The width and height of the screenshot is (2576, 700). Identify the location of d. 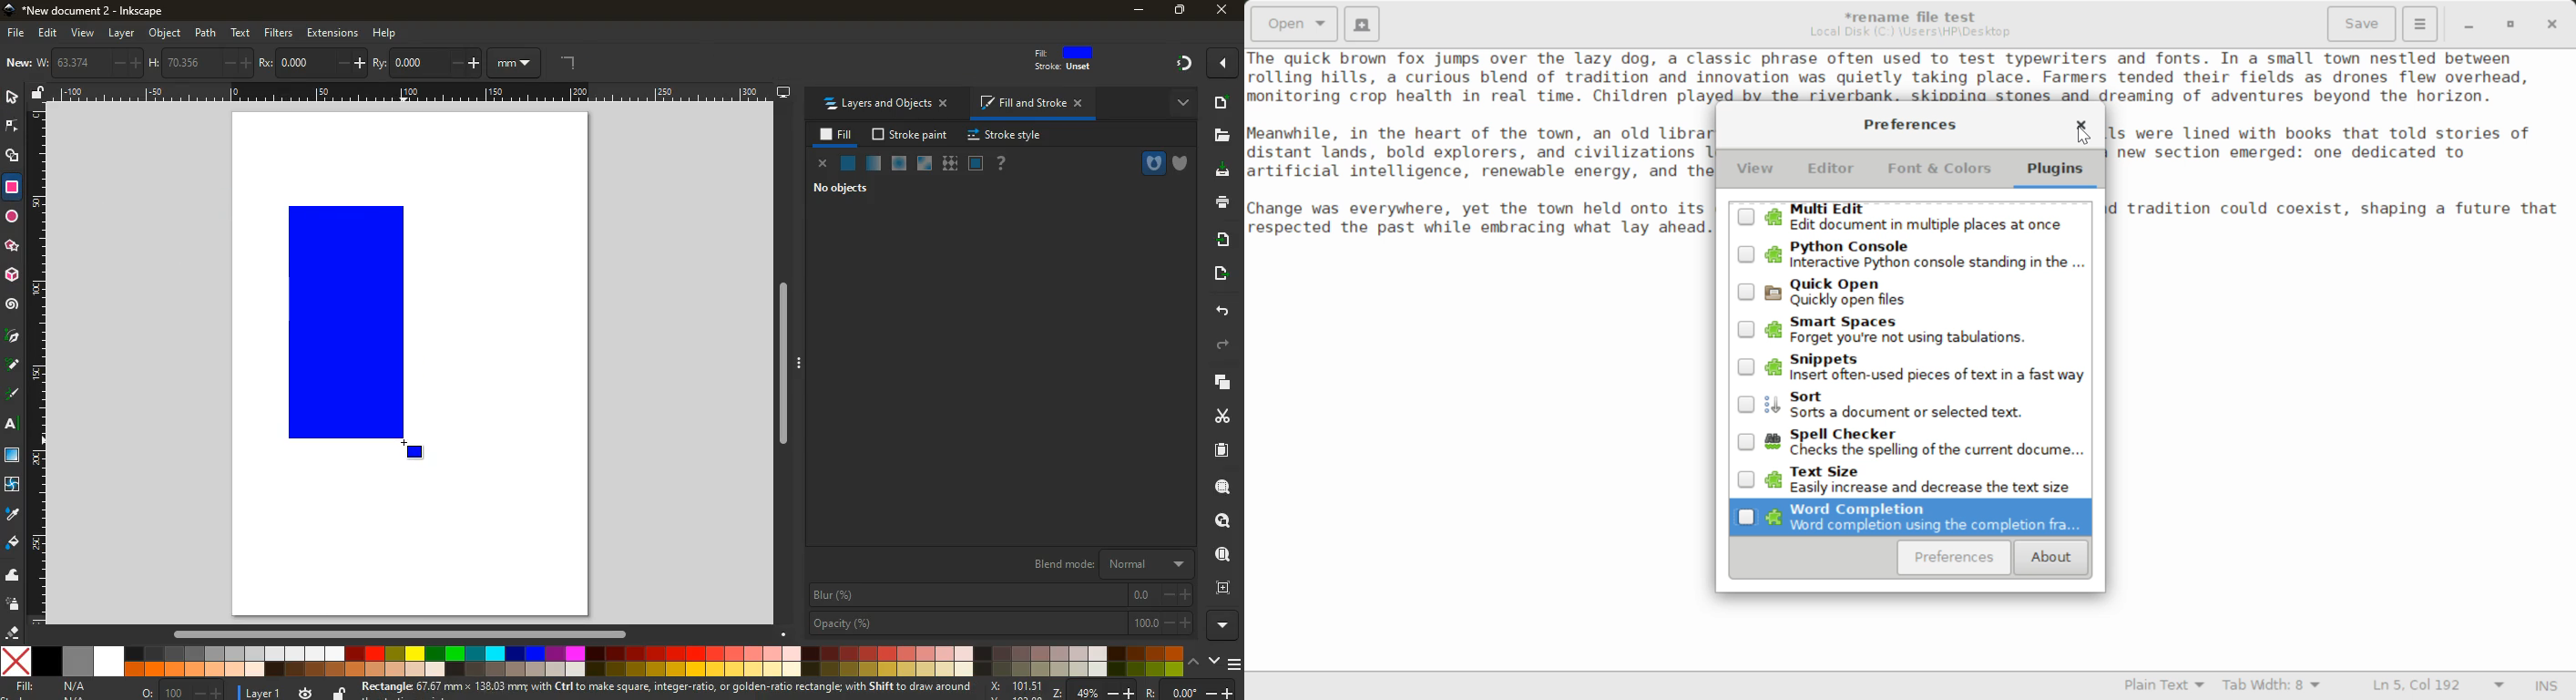
(14, 365).